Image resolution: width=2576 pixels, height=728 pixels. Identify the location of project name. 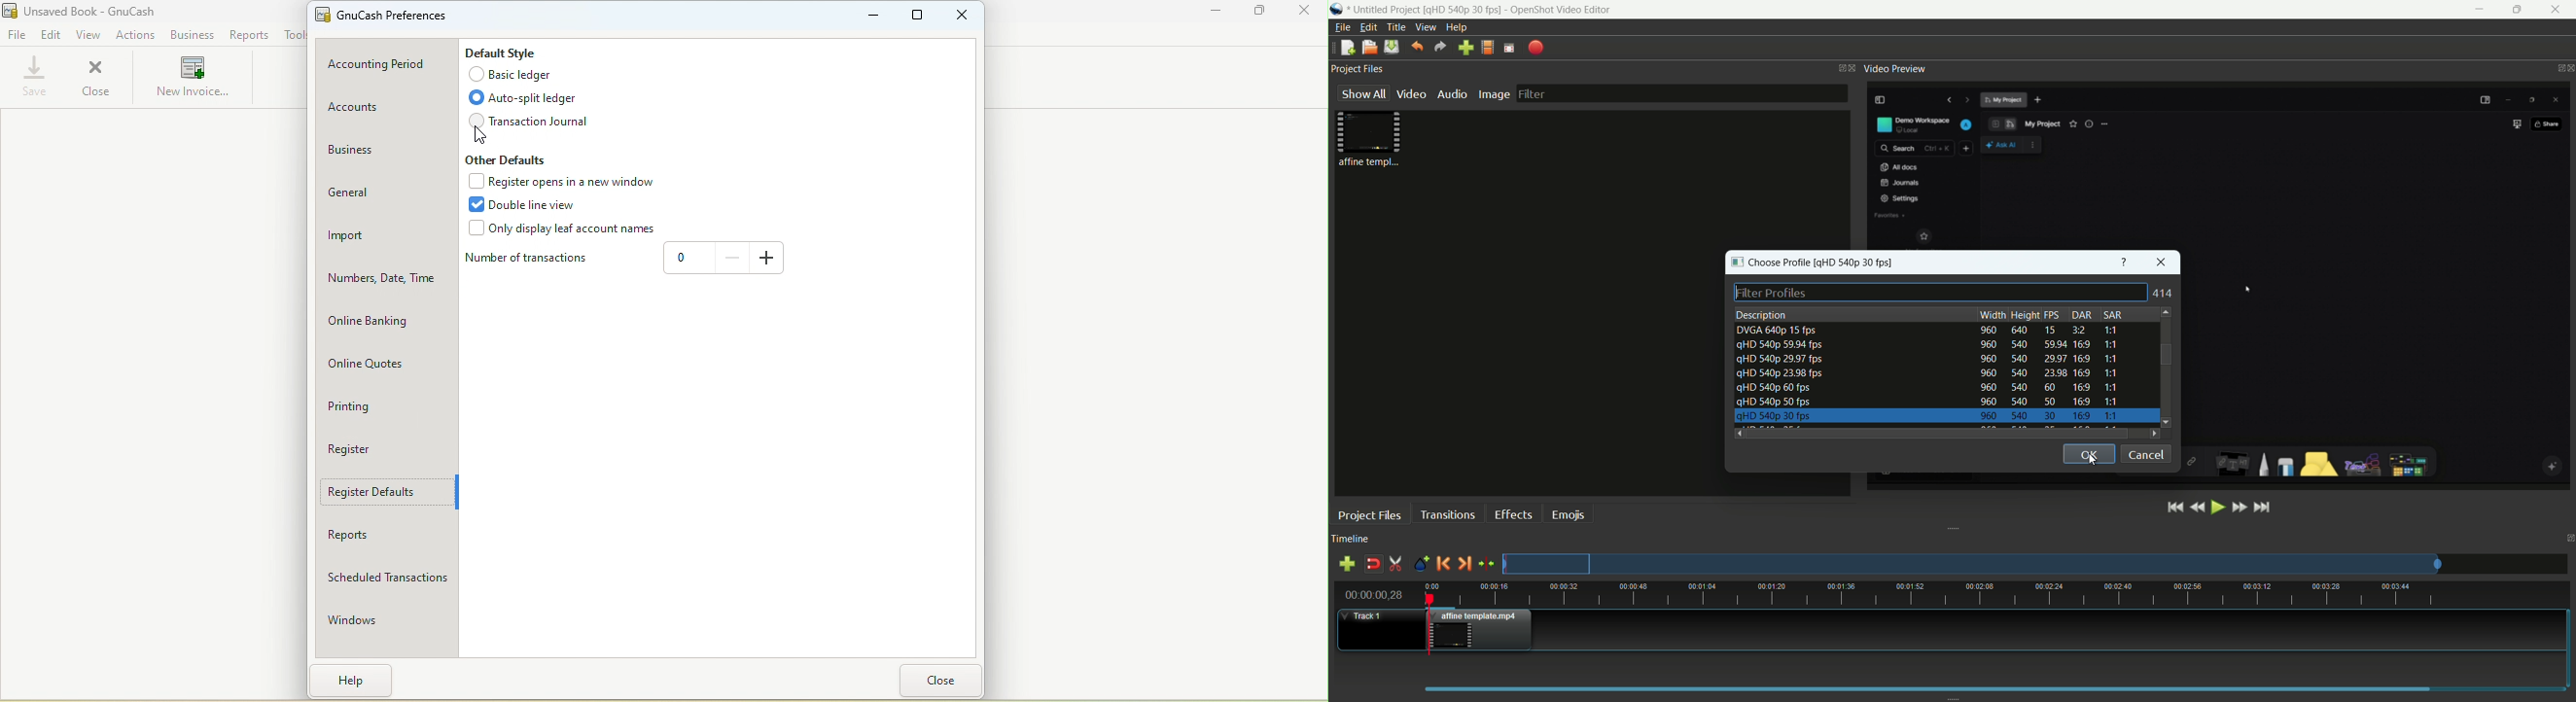
(1385, 10).